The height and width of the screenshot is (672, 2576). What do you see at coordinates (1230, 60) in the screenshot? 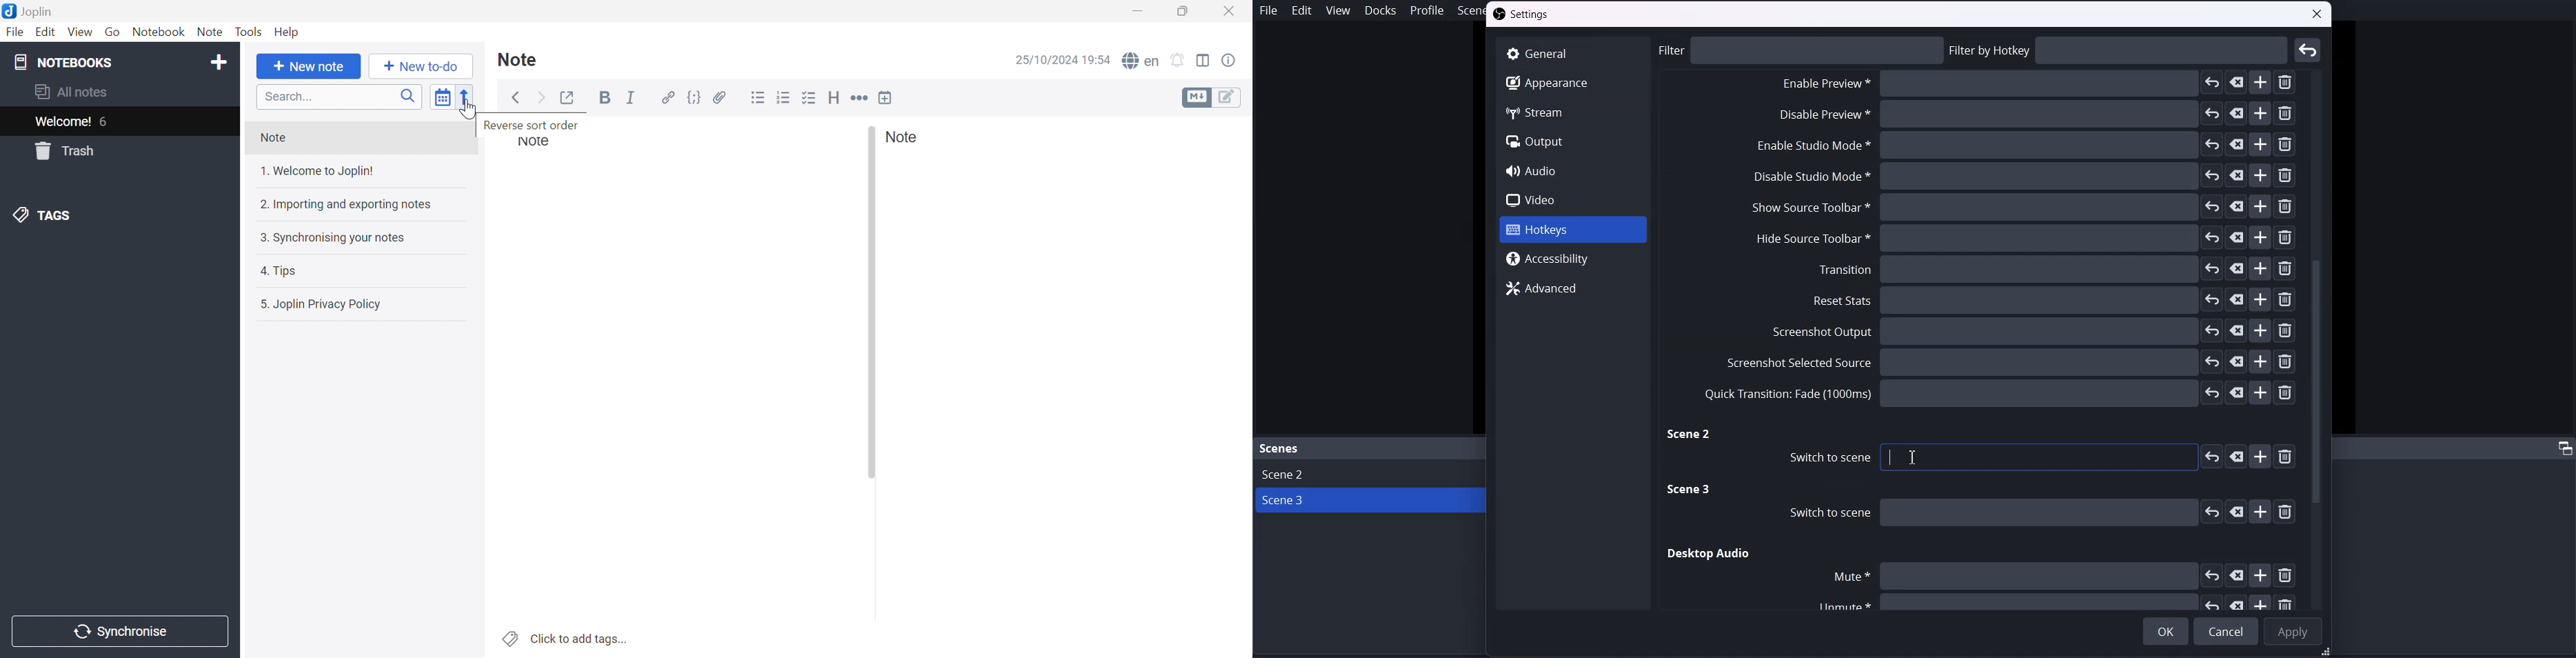
I see `Note properties` at bounding box center [1230, 60].